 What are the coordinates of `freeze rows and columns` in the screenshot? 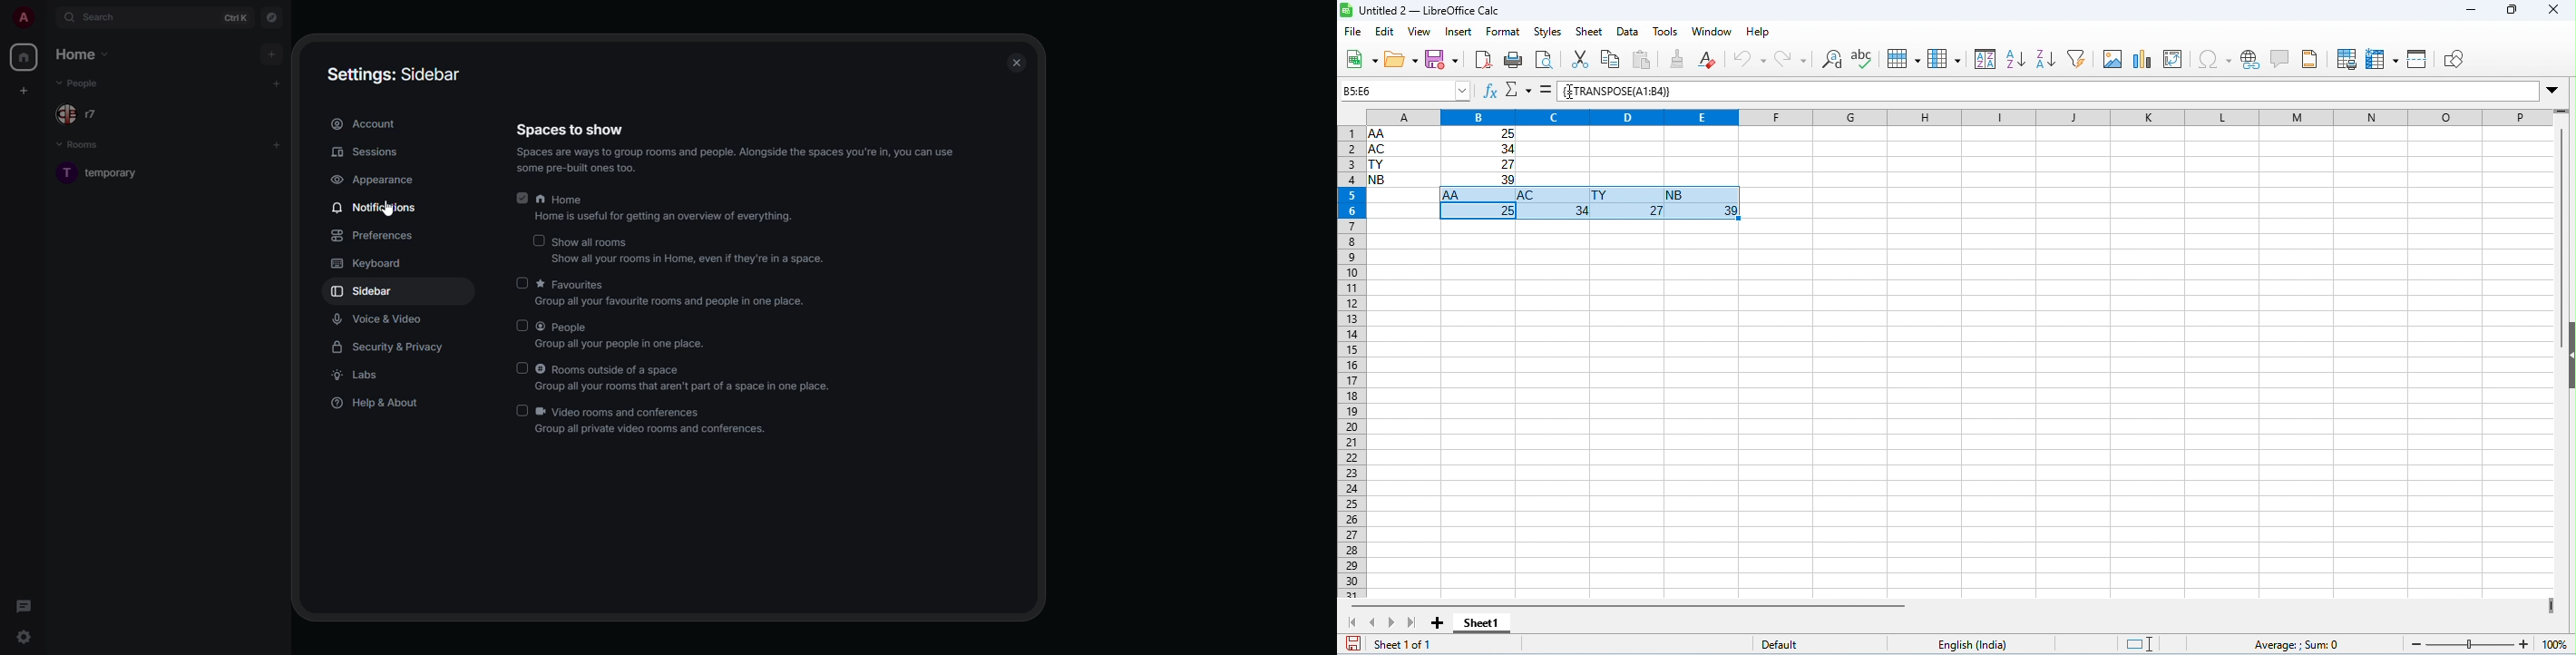 It's located at (2383, 57).